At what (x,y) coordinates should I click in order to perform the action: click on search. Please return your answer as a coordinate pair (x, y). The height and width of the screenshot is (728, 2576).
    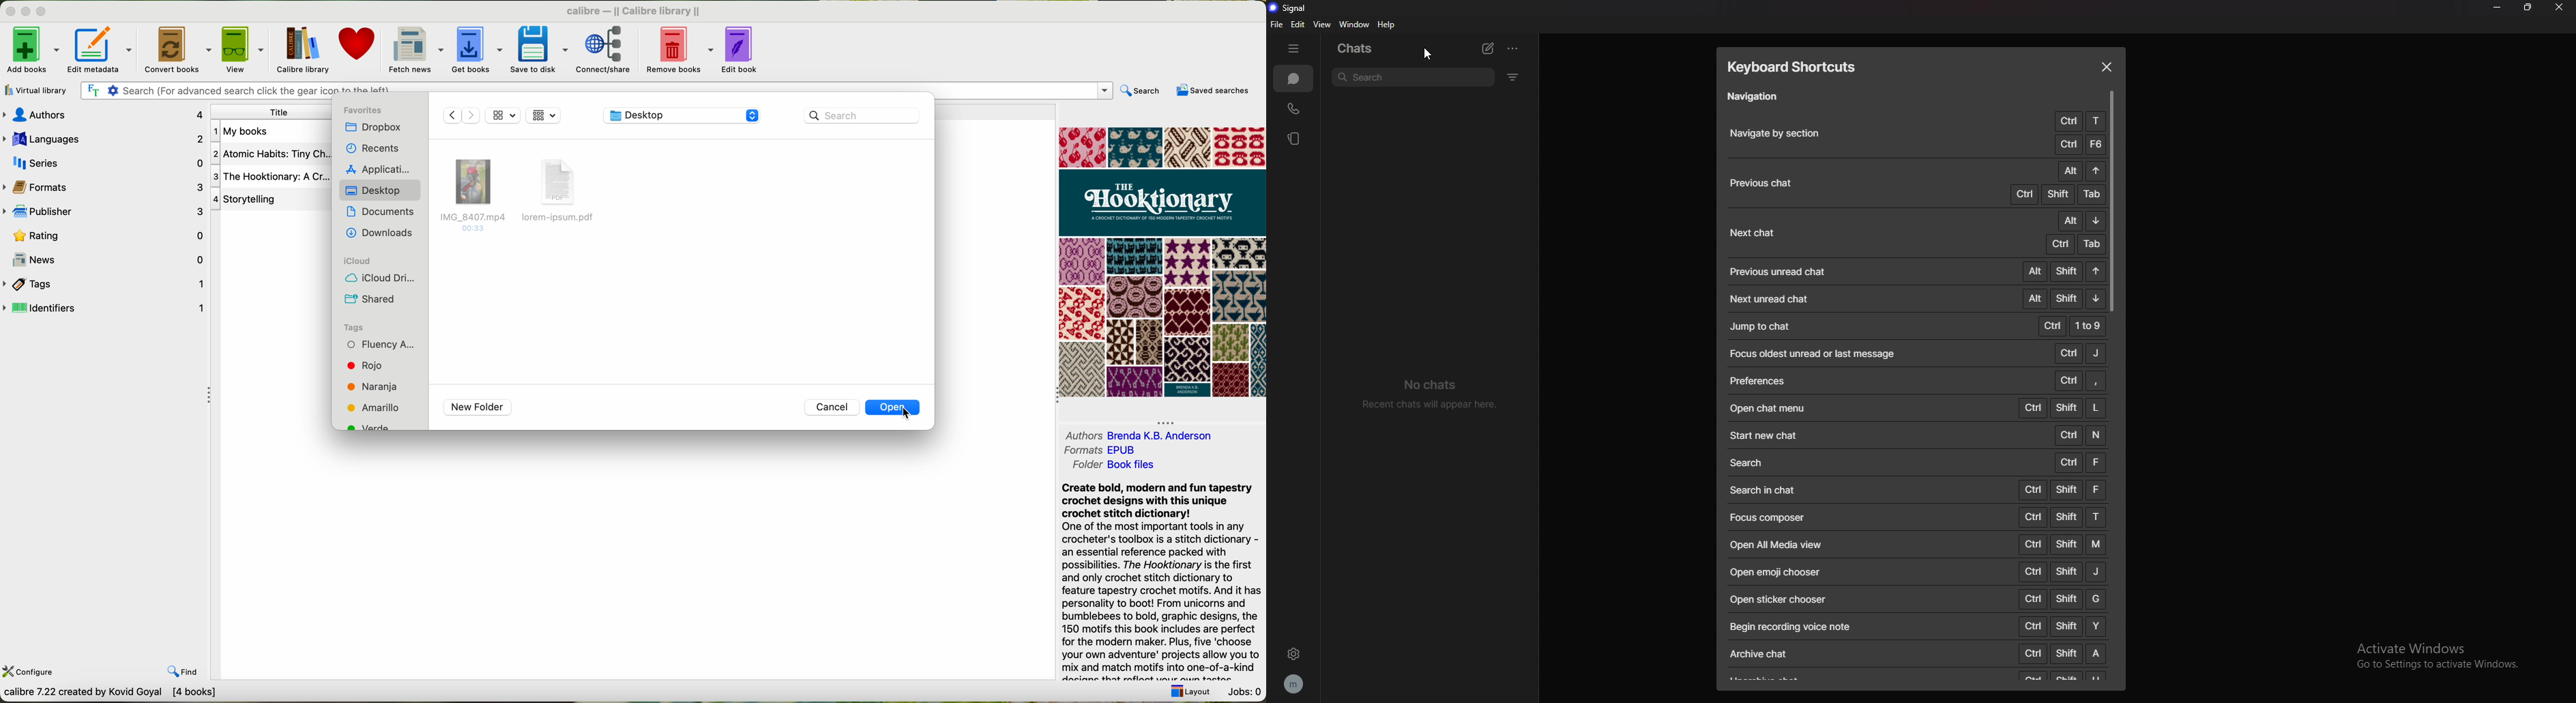
    Looking at the image, I should click on (1141, 91).